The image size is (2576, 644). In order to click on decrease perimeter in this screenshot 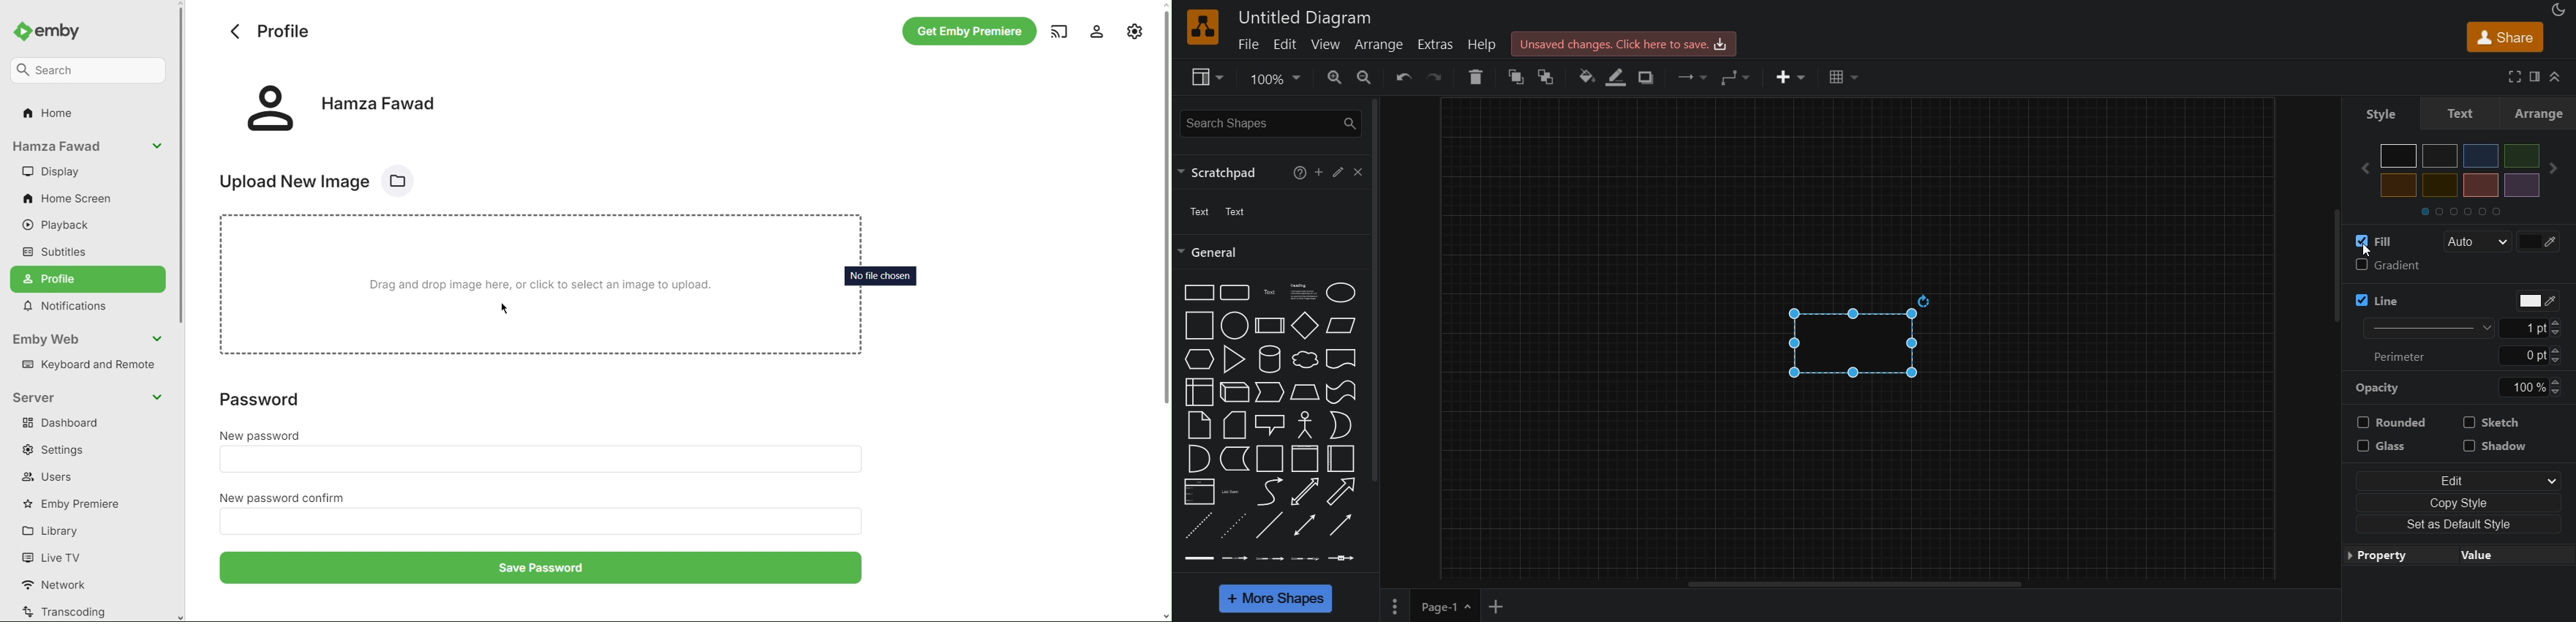, I will do `click(2558, 361)`.